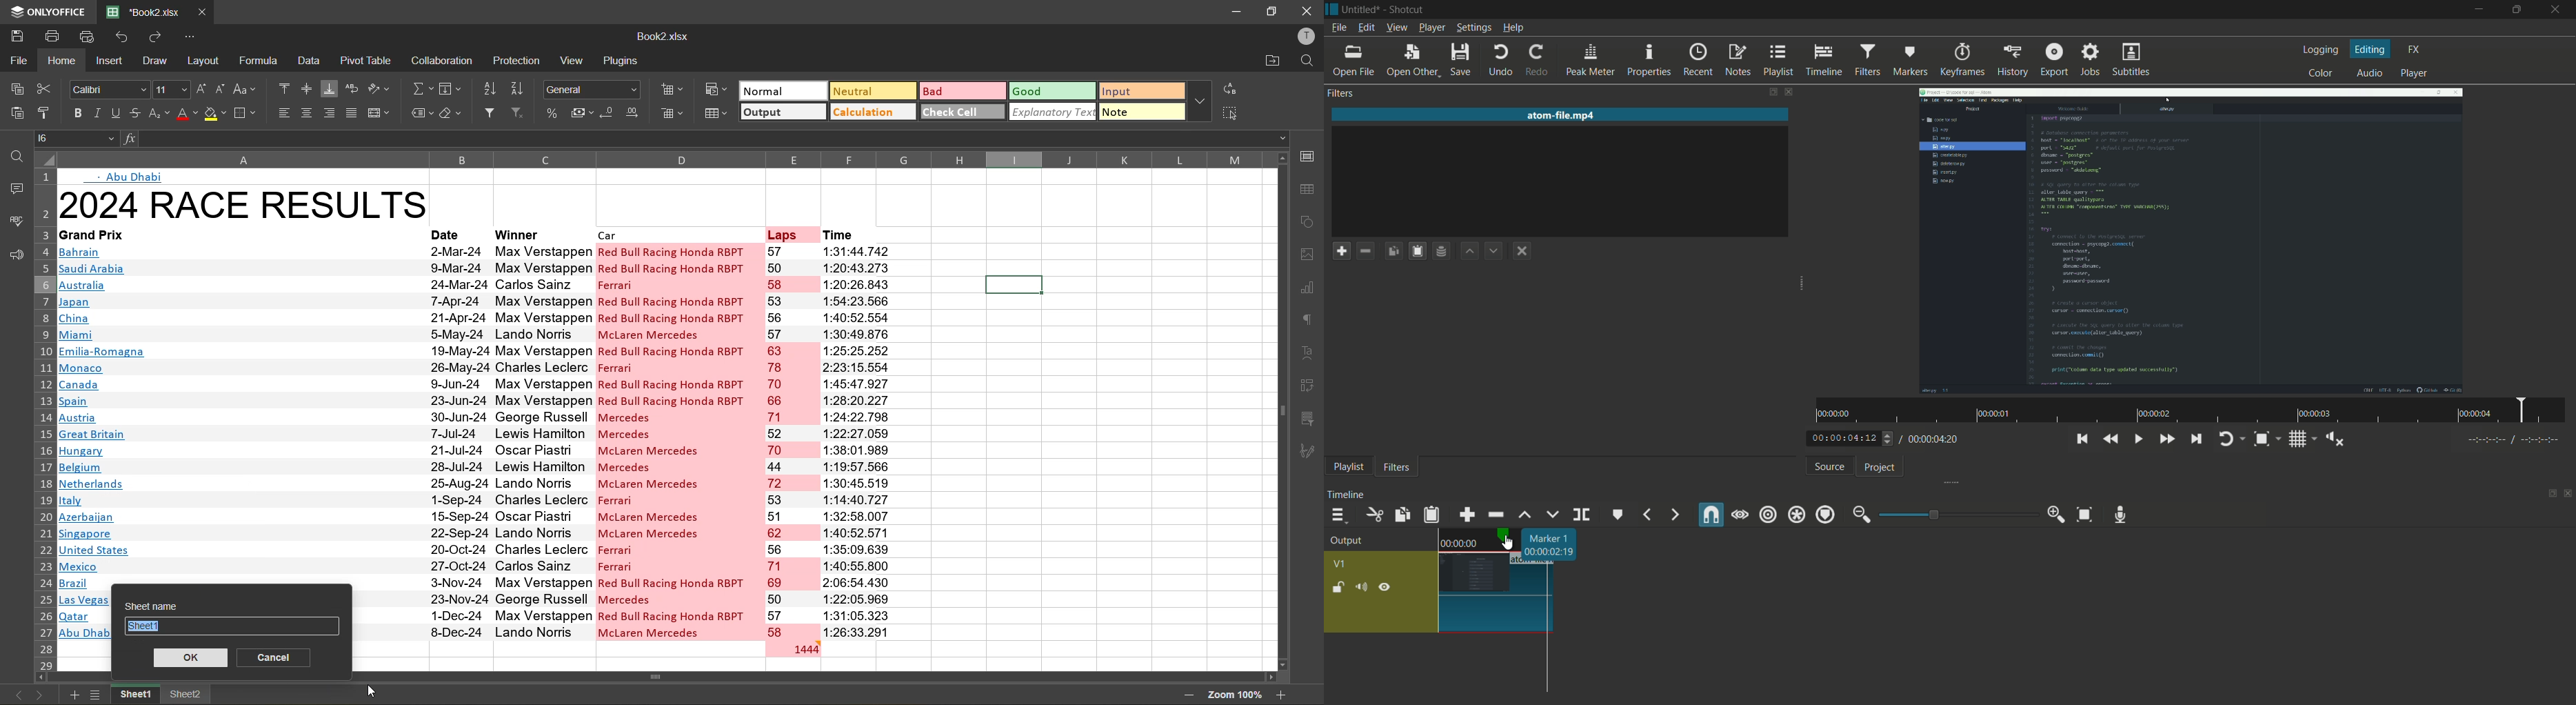  Describe the element at coordinates (351, 115) in the screenshot. I see `justified` at that location.